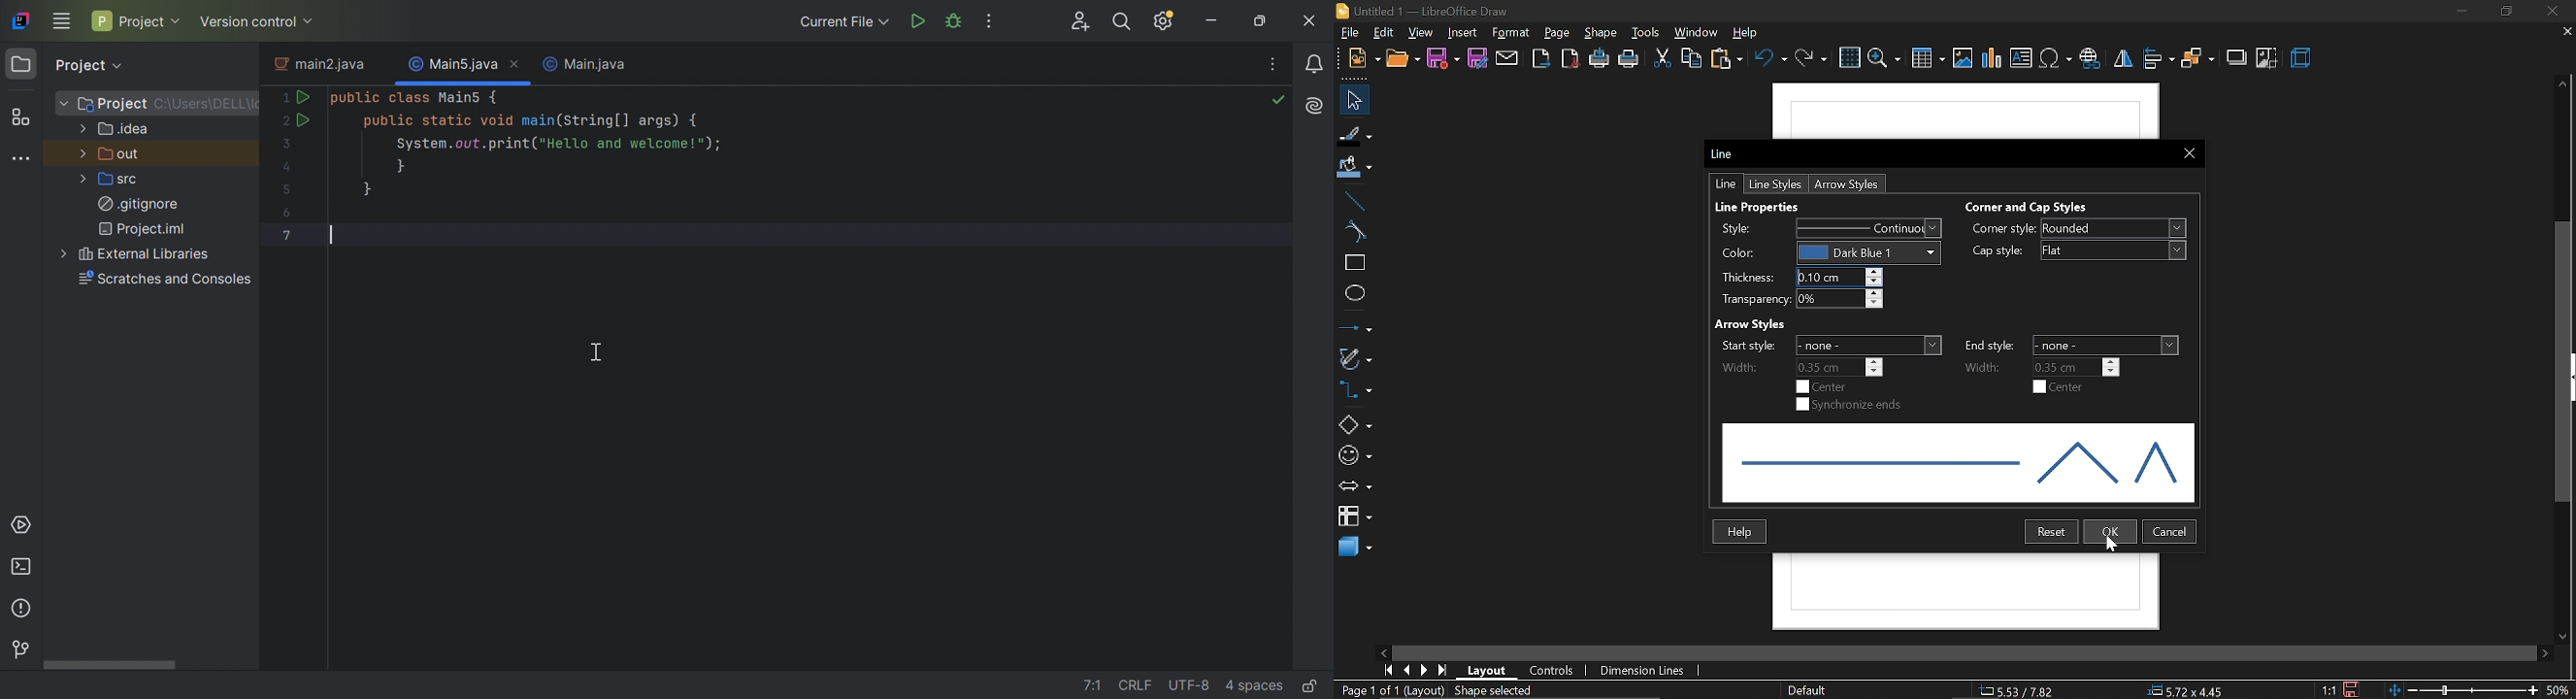 The image size is (2576, 700). What do you see at coordinates (1463, 32) in the screenshot?
I see `insert` at bounding box center [1463, 32].